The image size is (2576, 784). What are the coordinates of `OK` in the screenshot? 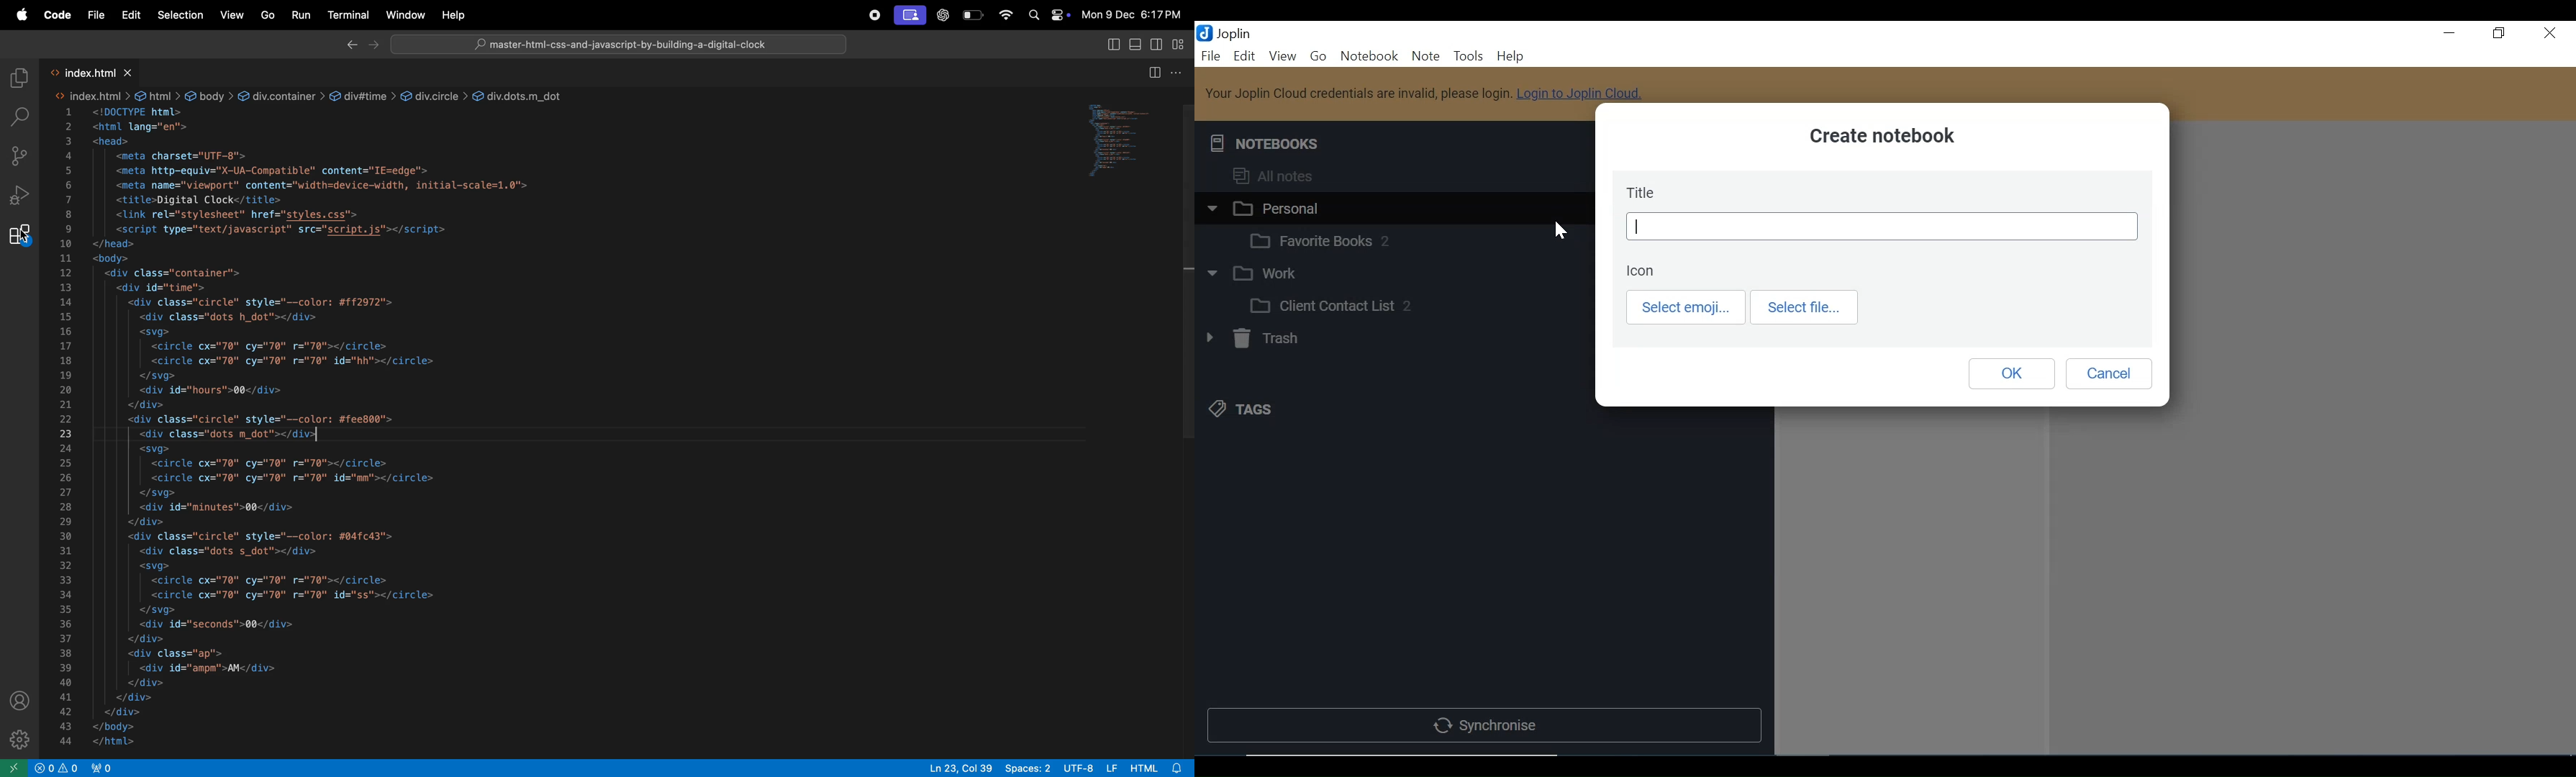 It's located at (2012, 373).